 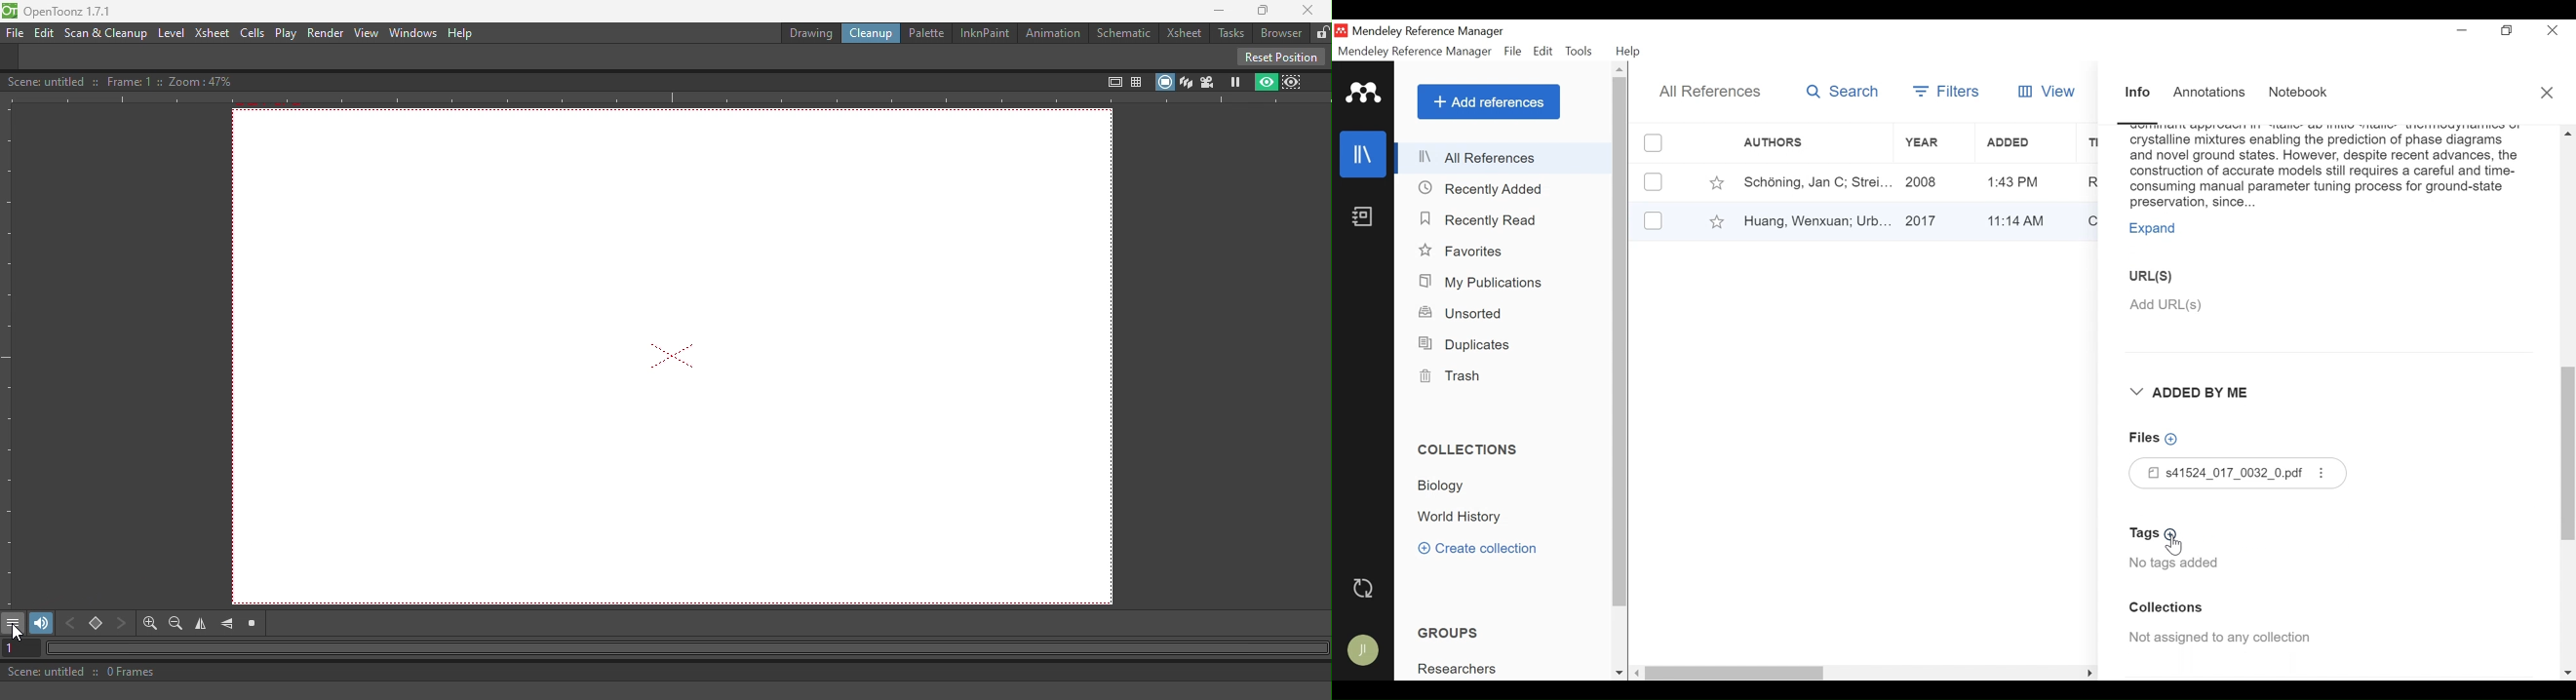 What do you see at coordinates (1708, 93) in the screenshot?
I see `All References` at bounding box center [1708, 93].